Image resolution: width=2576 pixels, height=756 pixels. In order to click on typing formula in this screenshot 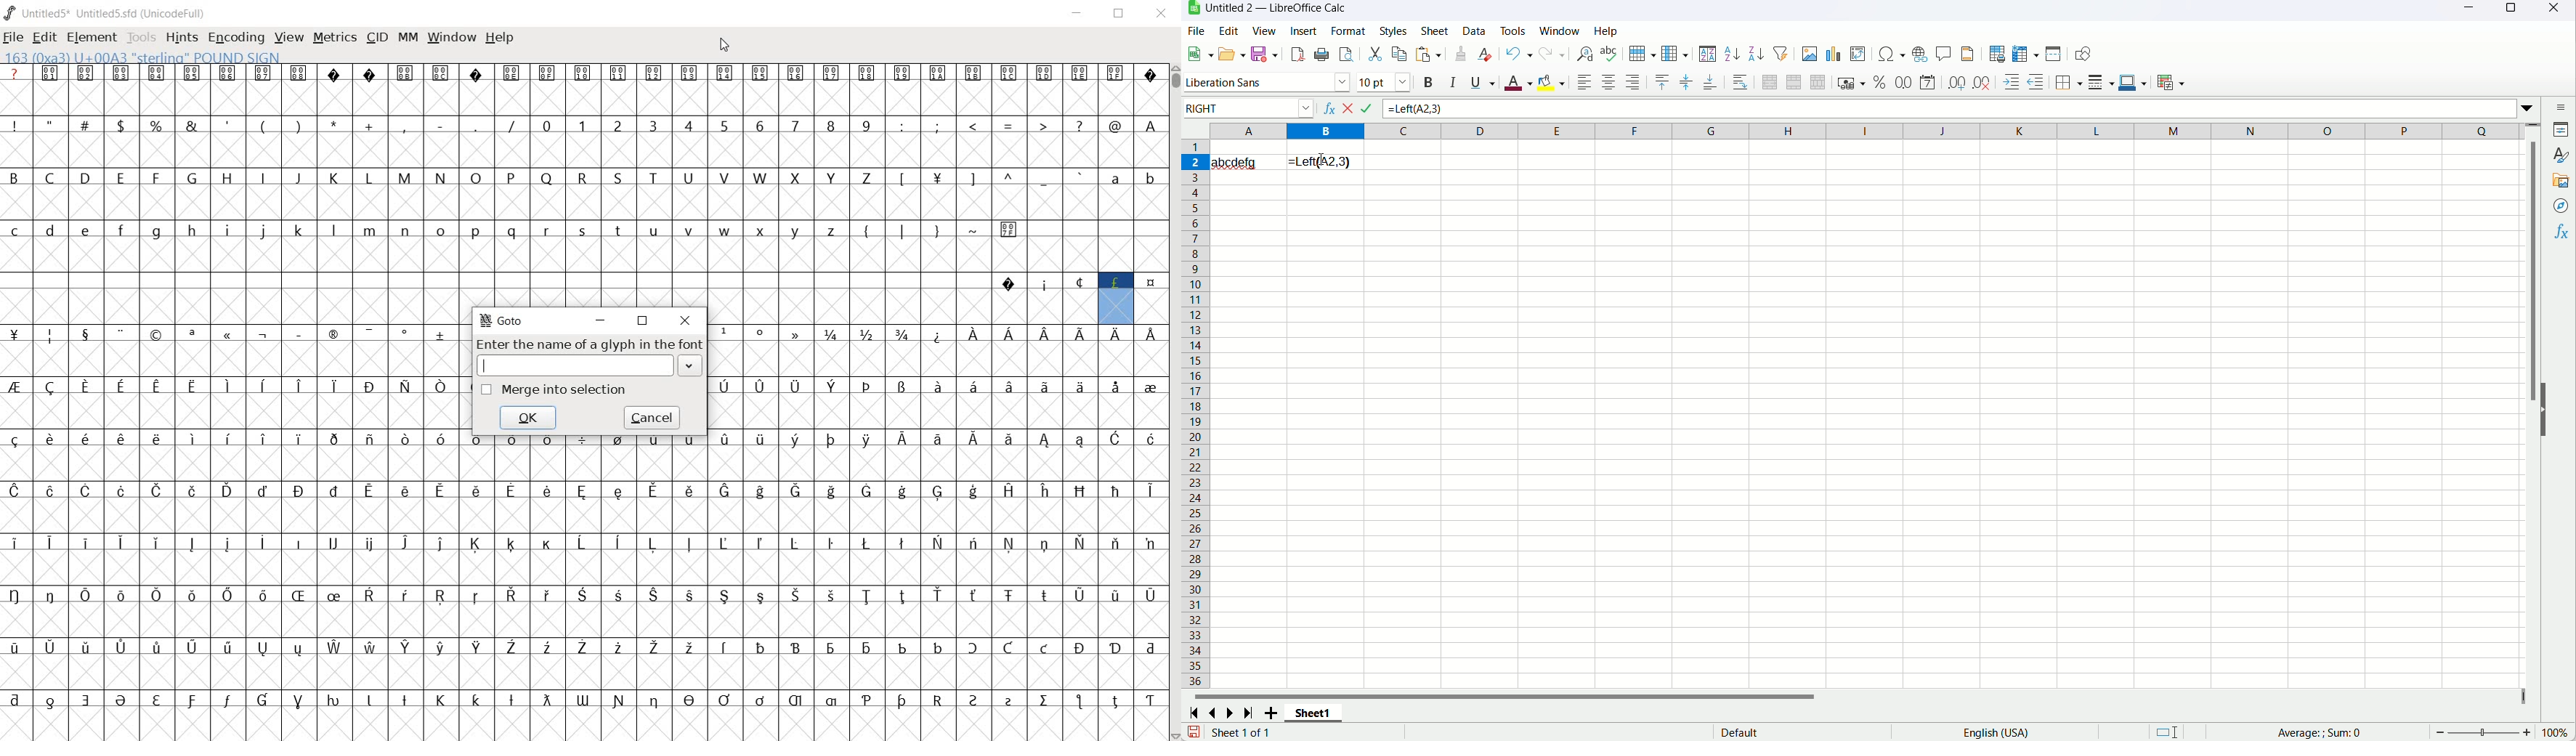, I will do `click(1364, 162)`.